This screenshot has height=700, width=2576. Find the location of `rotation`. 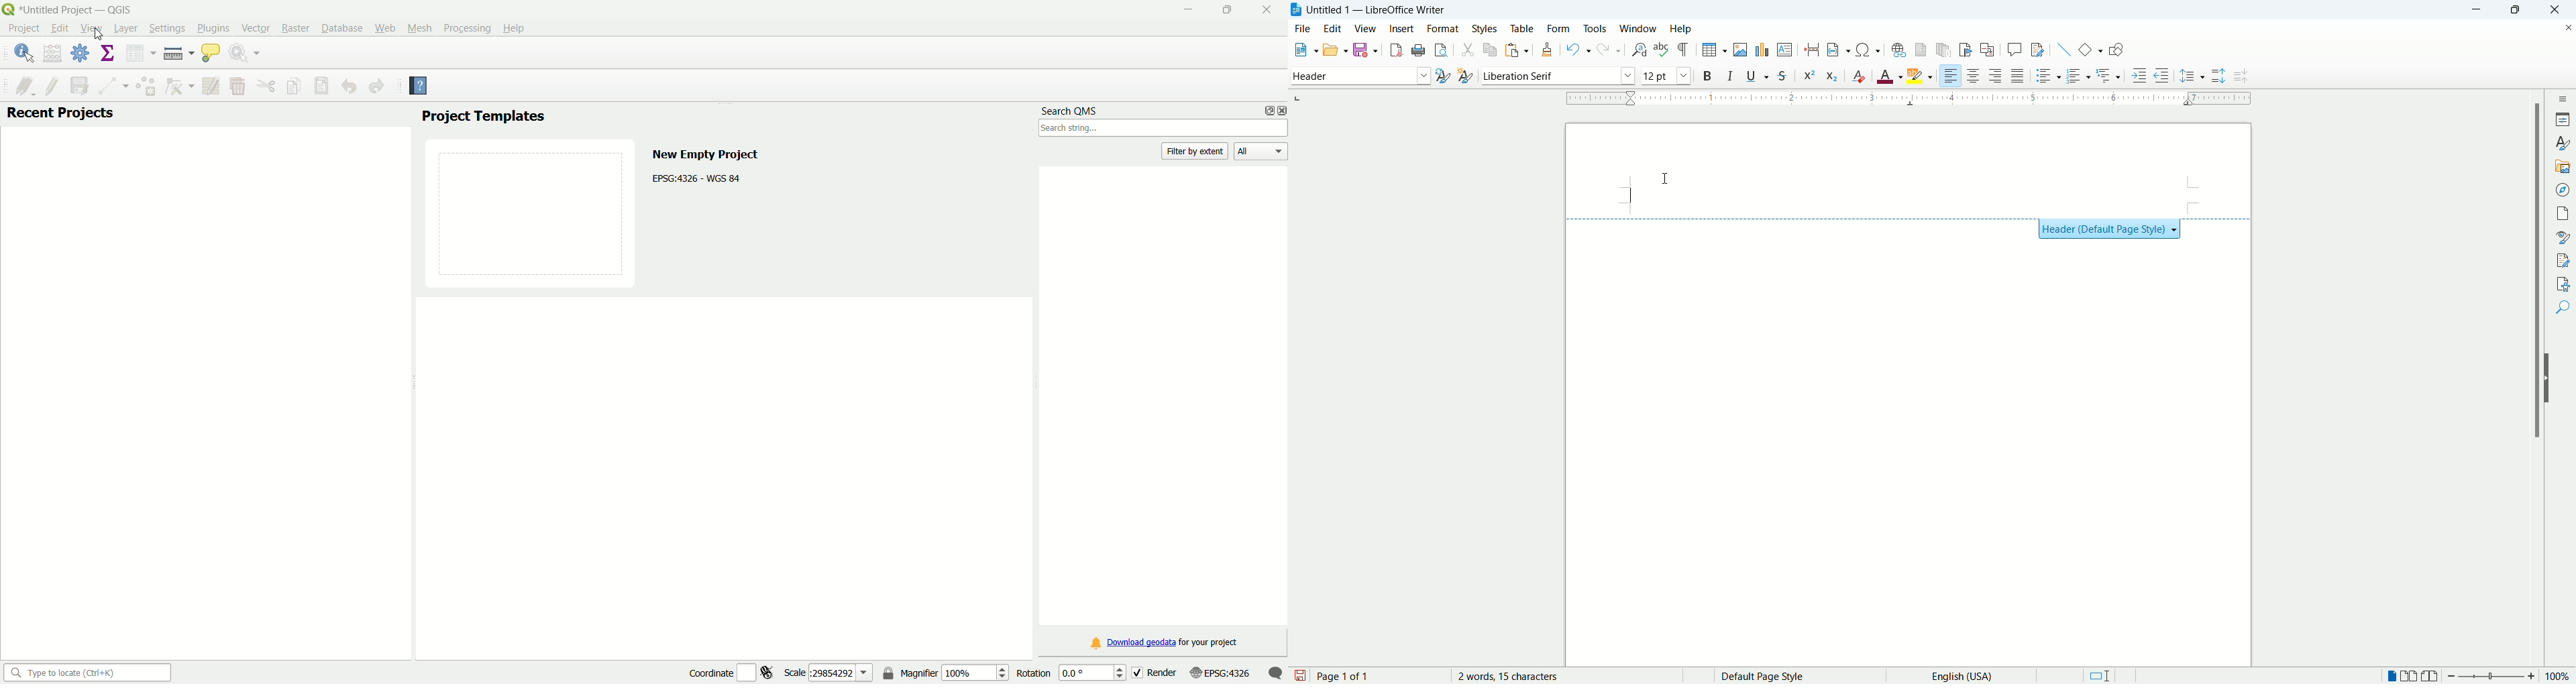

rotation is located at coordinates (1067, 672).